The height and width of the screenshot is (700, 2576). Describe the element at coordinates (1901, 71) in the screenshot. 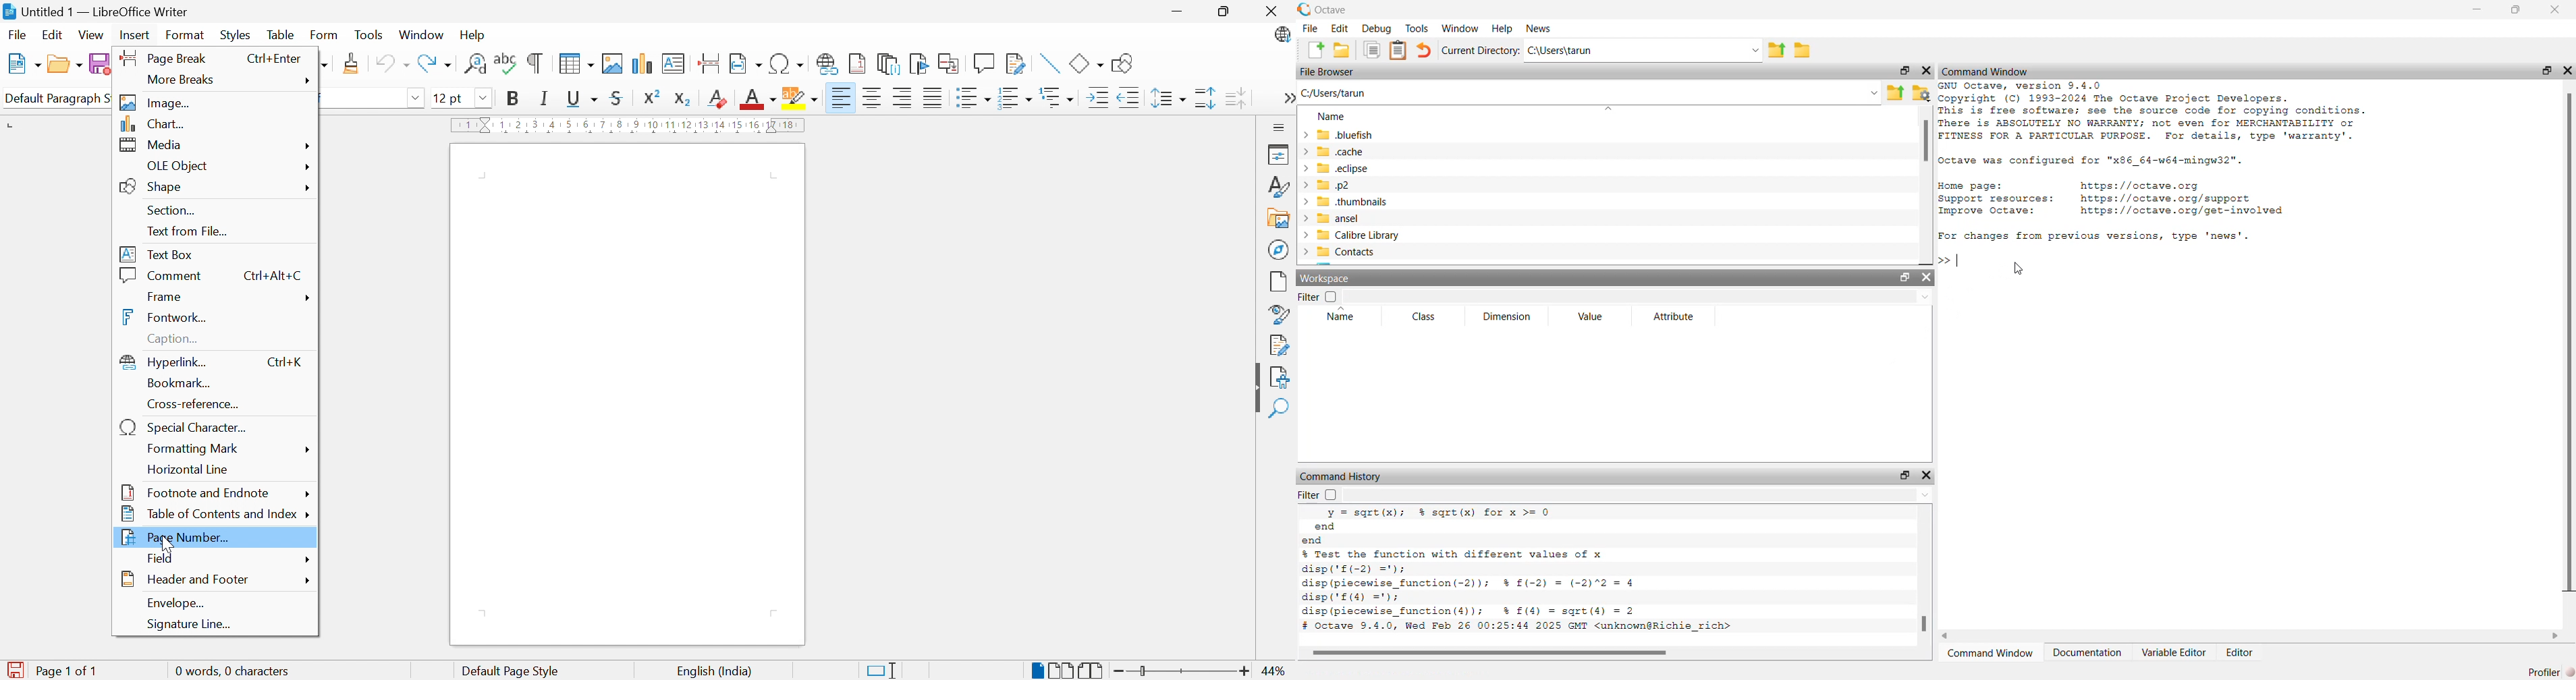

I see `Miniimize/restore` at that location.